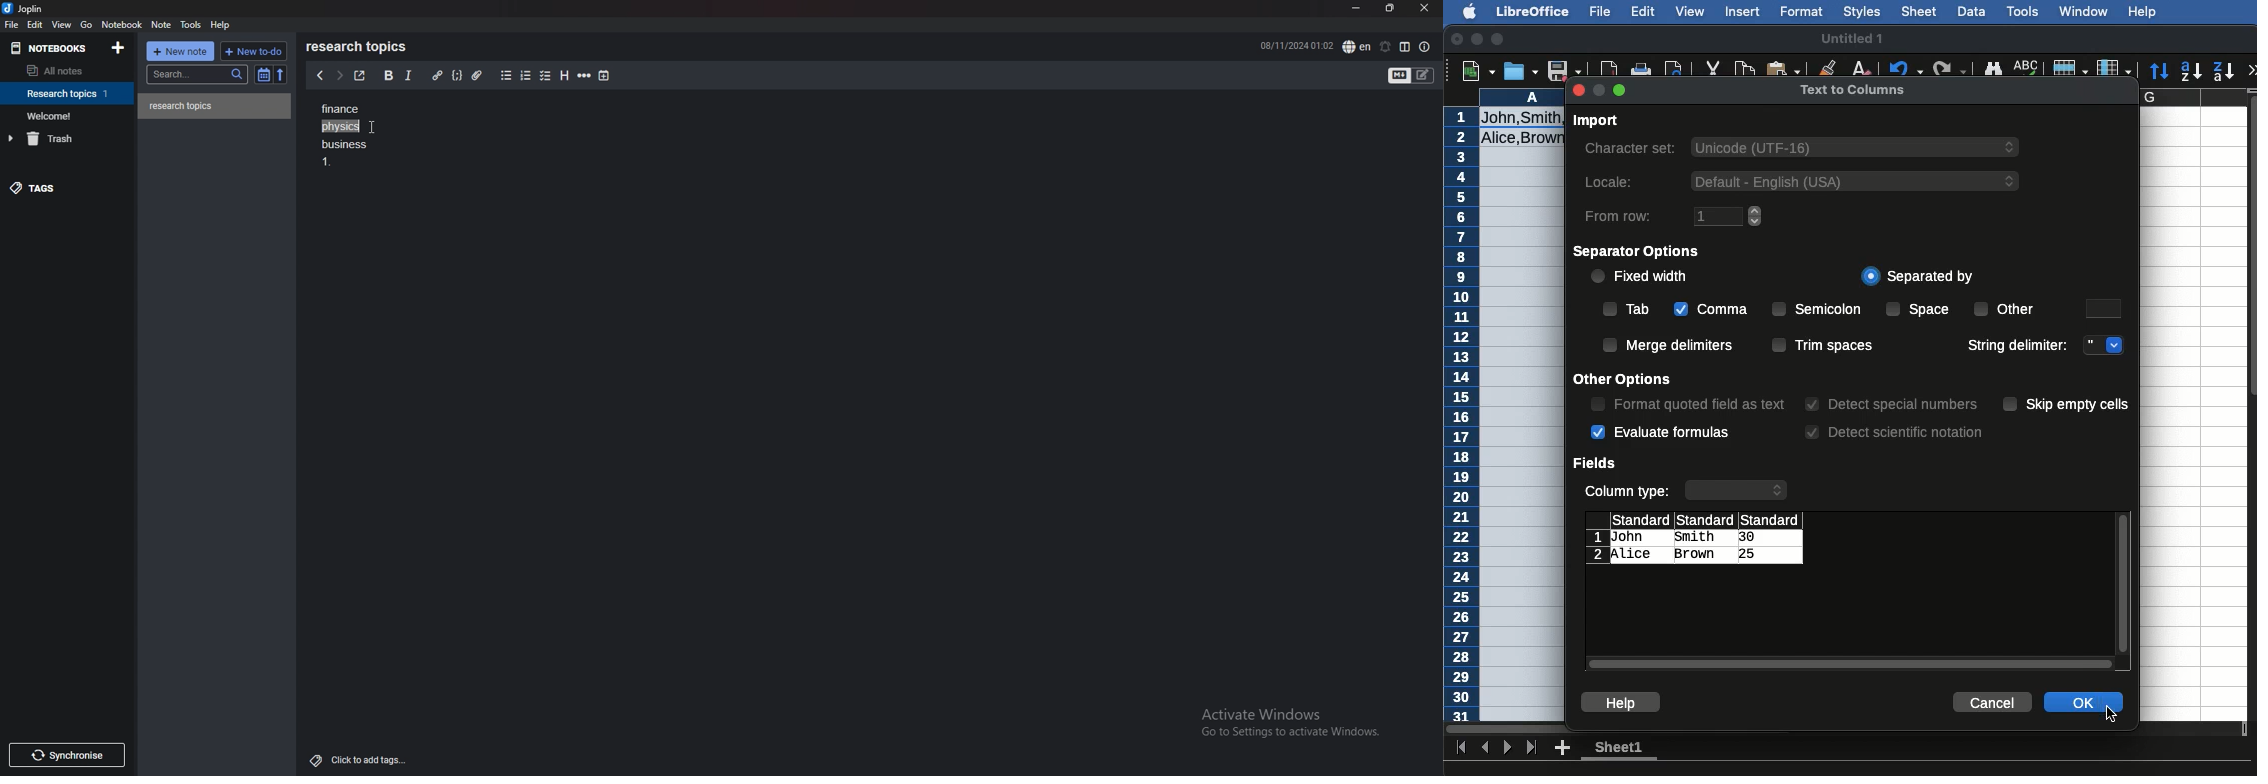 This screenshot has width=2268, height=784. I want to click on Synchronise, so click(70, 754).